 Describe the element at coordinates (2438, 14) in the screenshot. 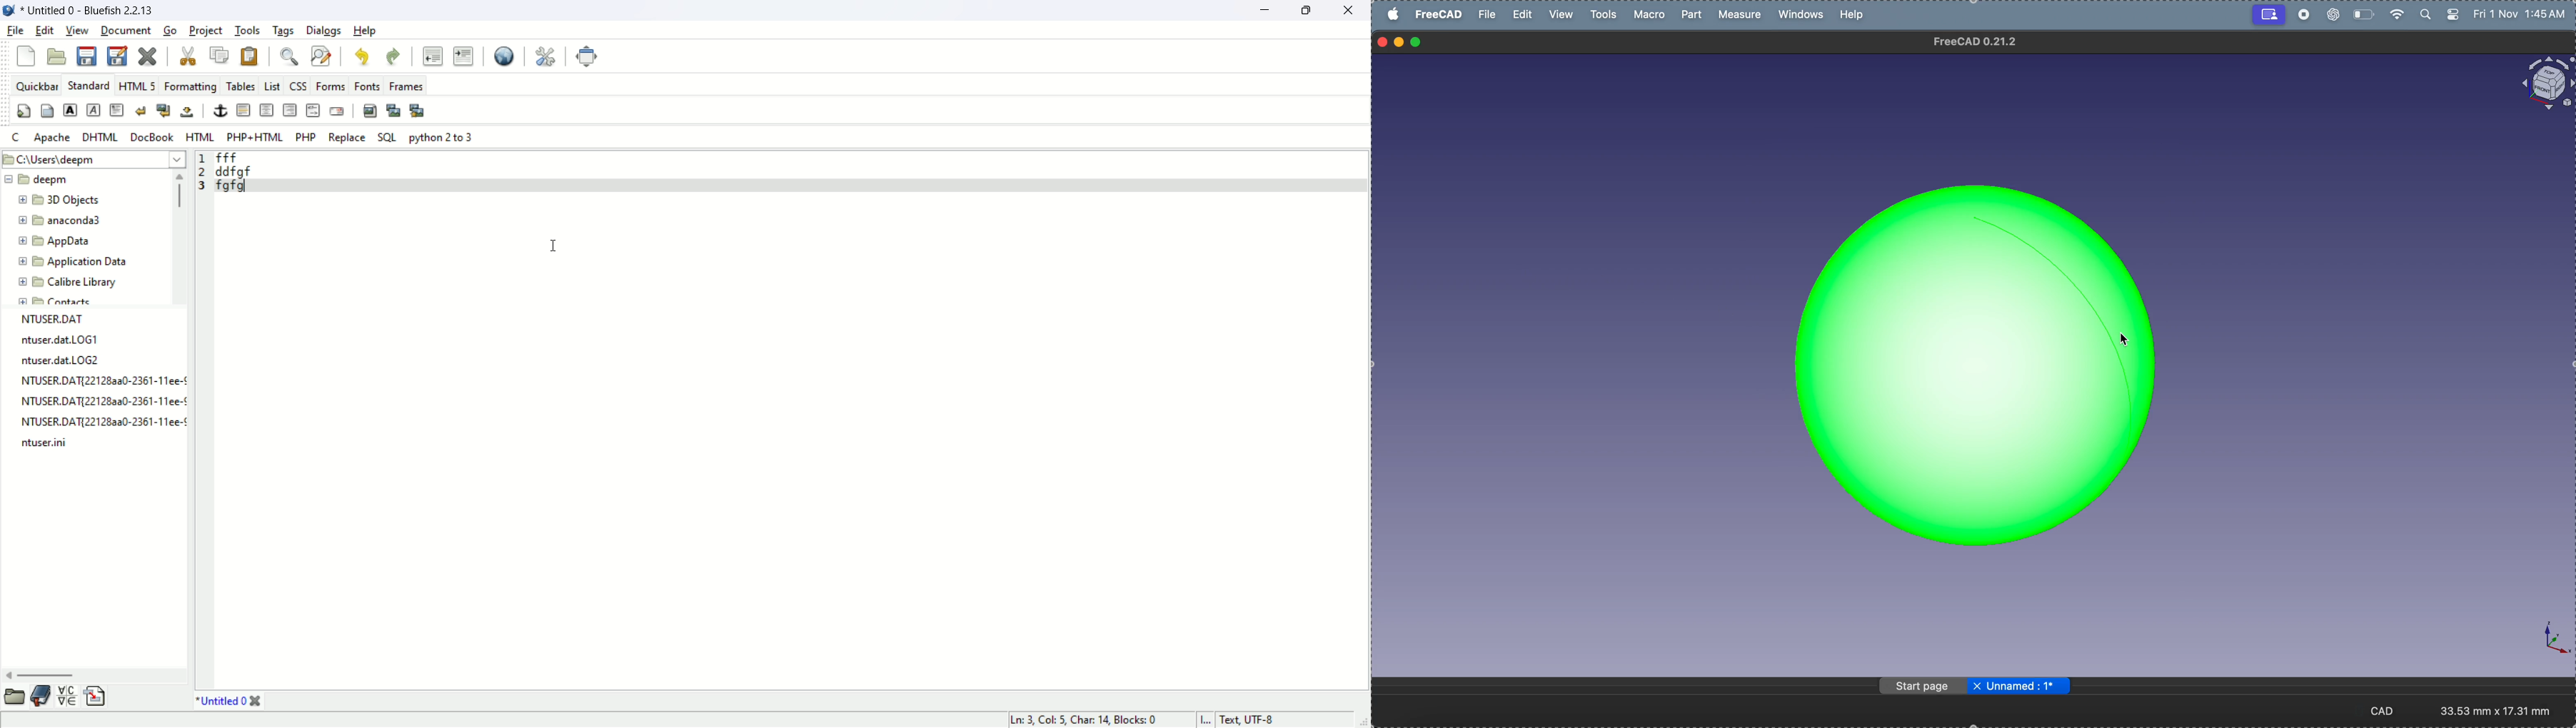

I see `apple widgets` at that location.